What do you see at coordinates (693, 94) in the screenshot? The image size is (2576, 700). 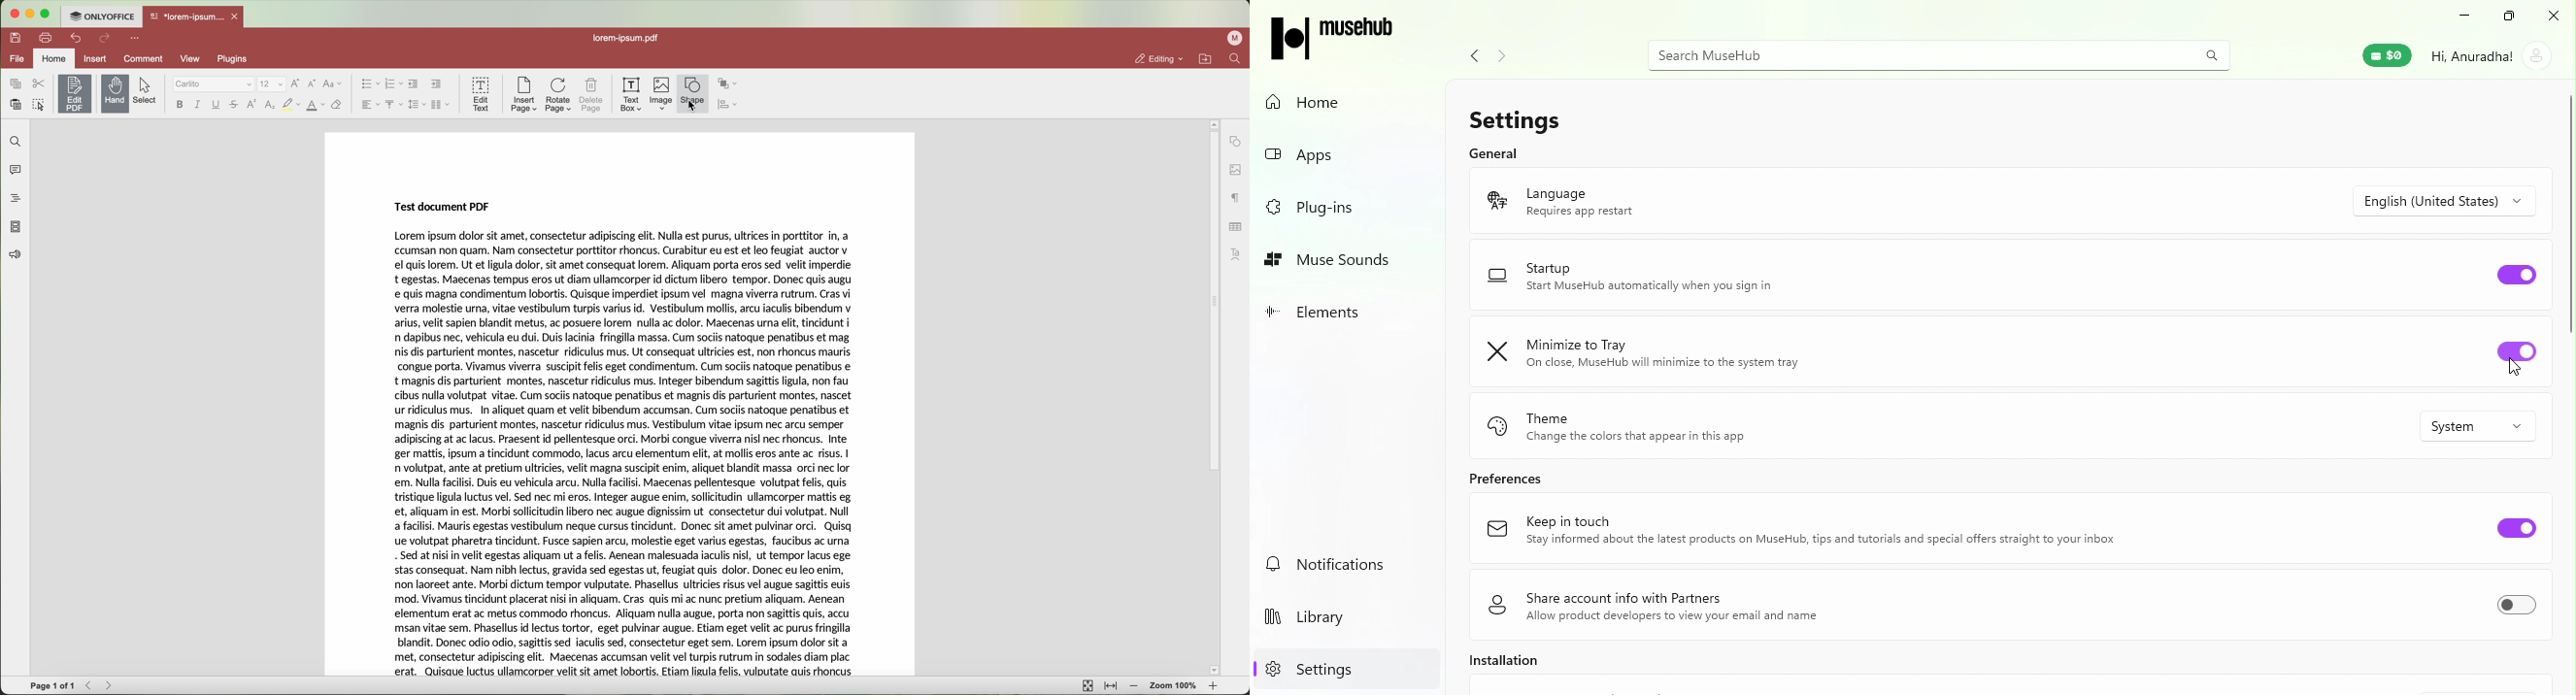 I see `click on shape` at bounding box center [693, 94].